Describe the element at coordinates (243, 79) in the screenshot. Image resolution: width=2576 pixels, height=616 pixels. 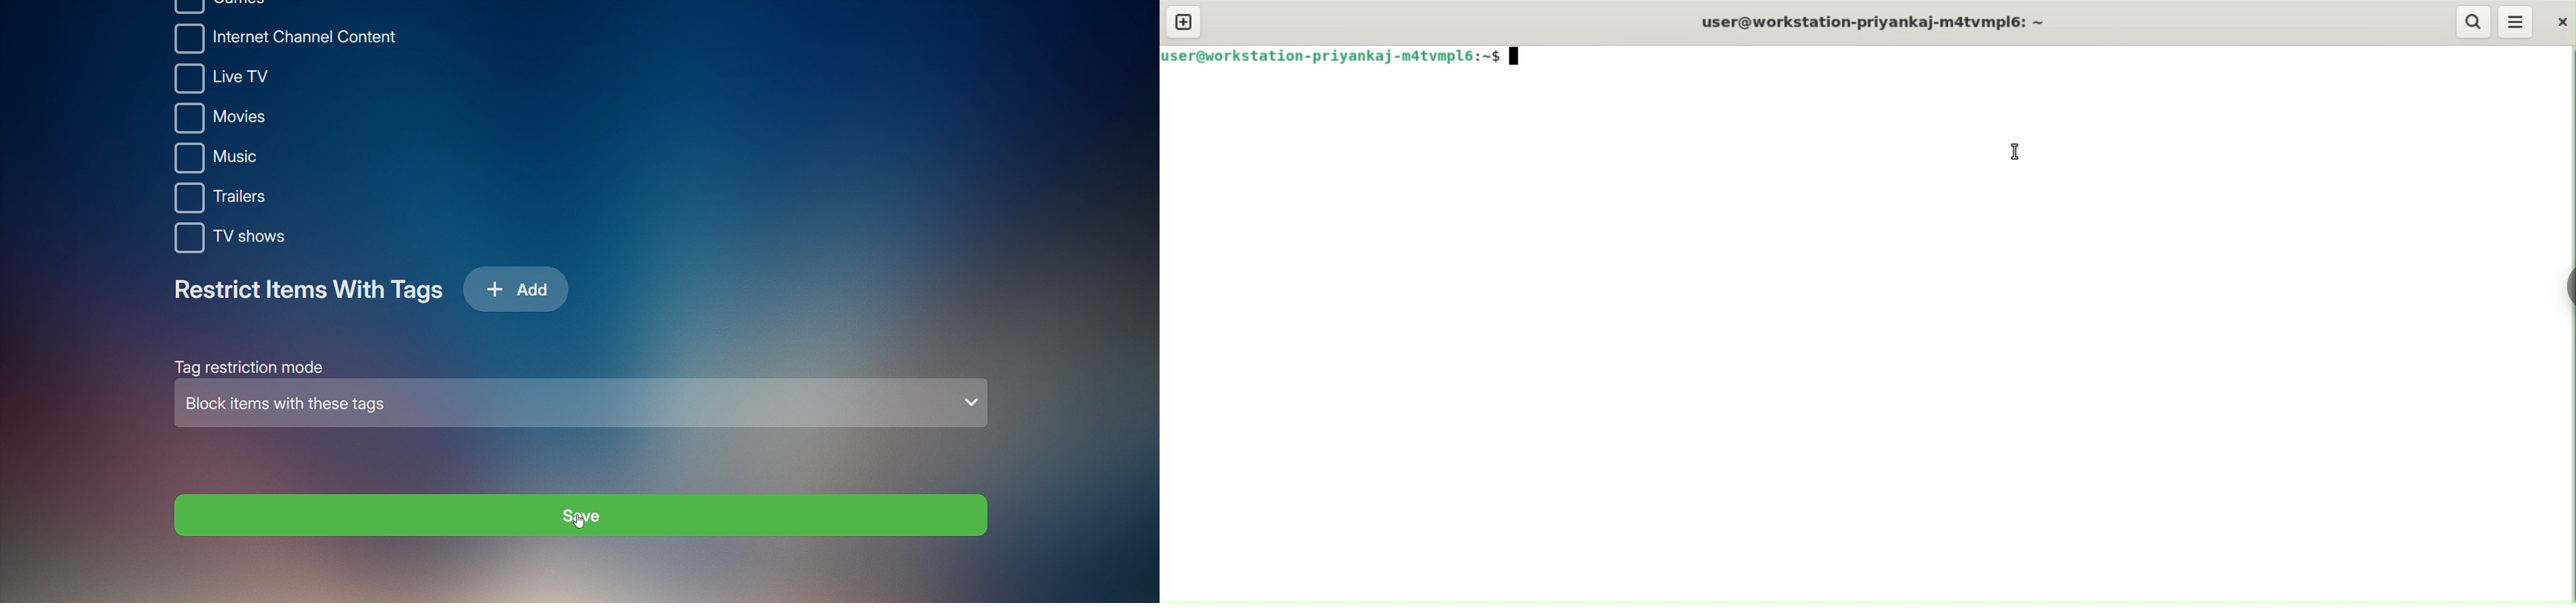
I see `Live TV` at that location.